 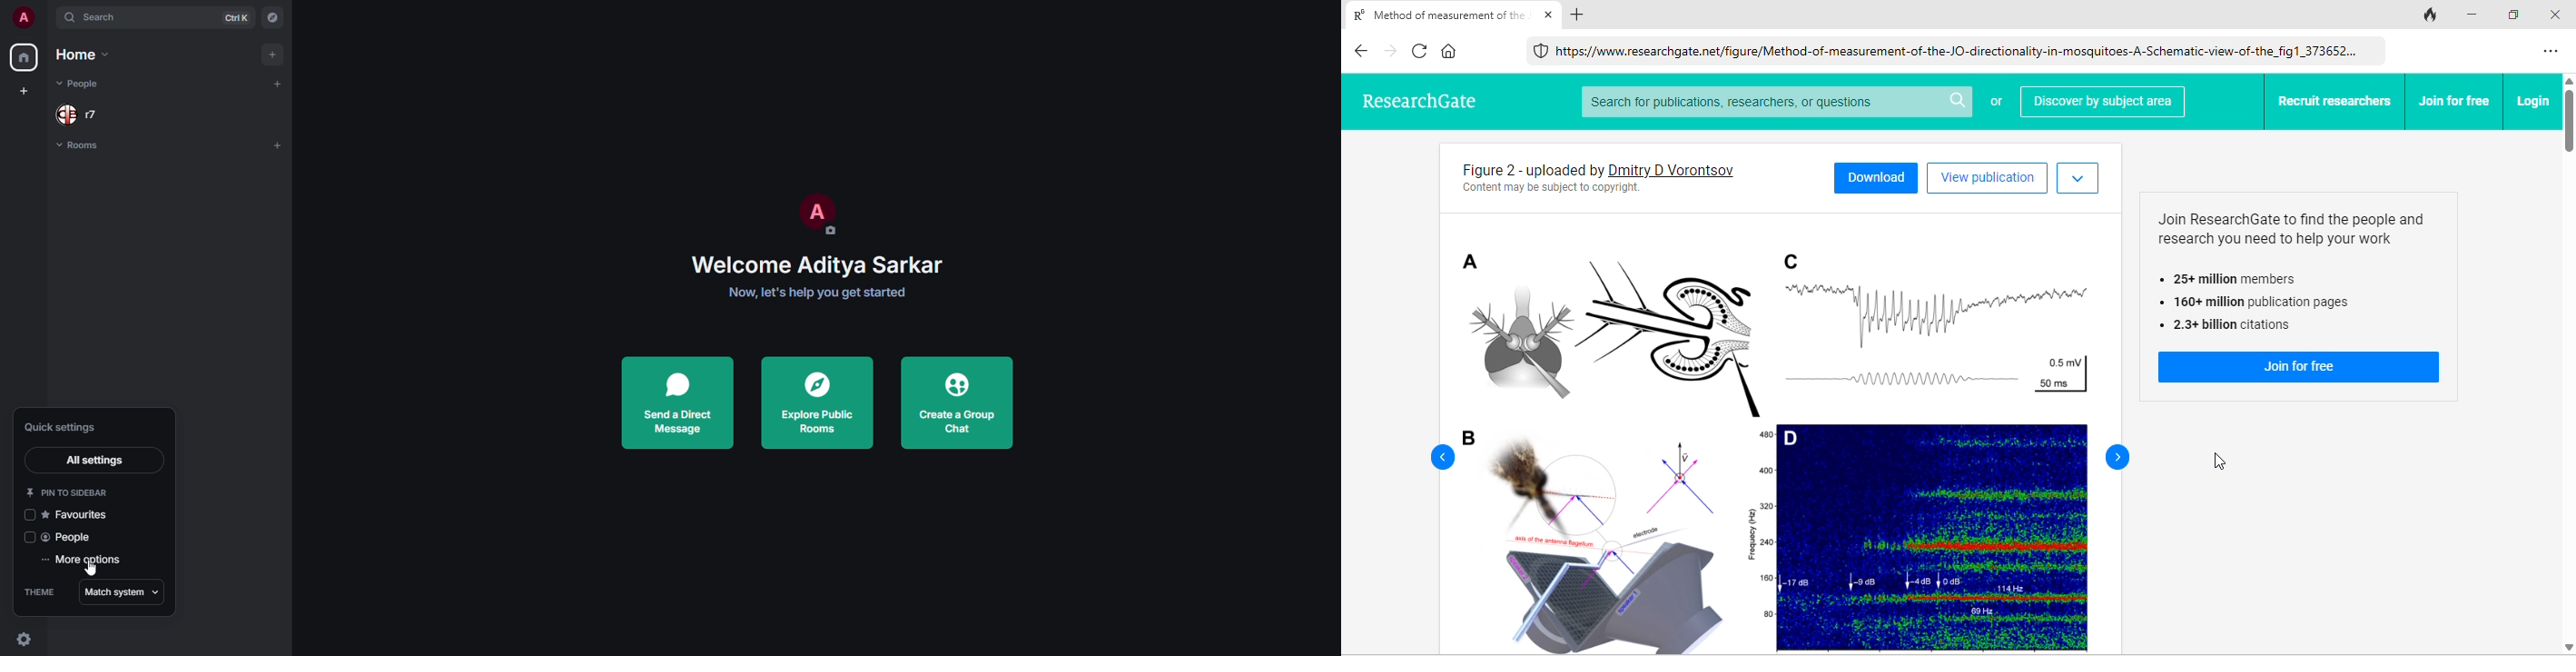 What do you see at coordinates (1780, 433) in the screenshot?
I see `image` at bounding box center [1780, 433].